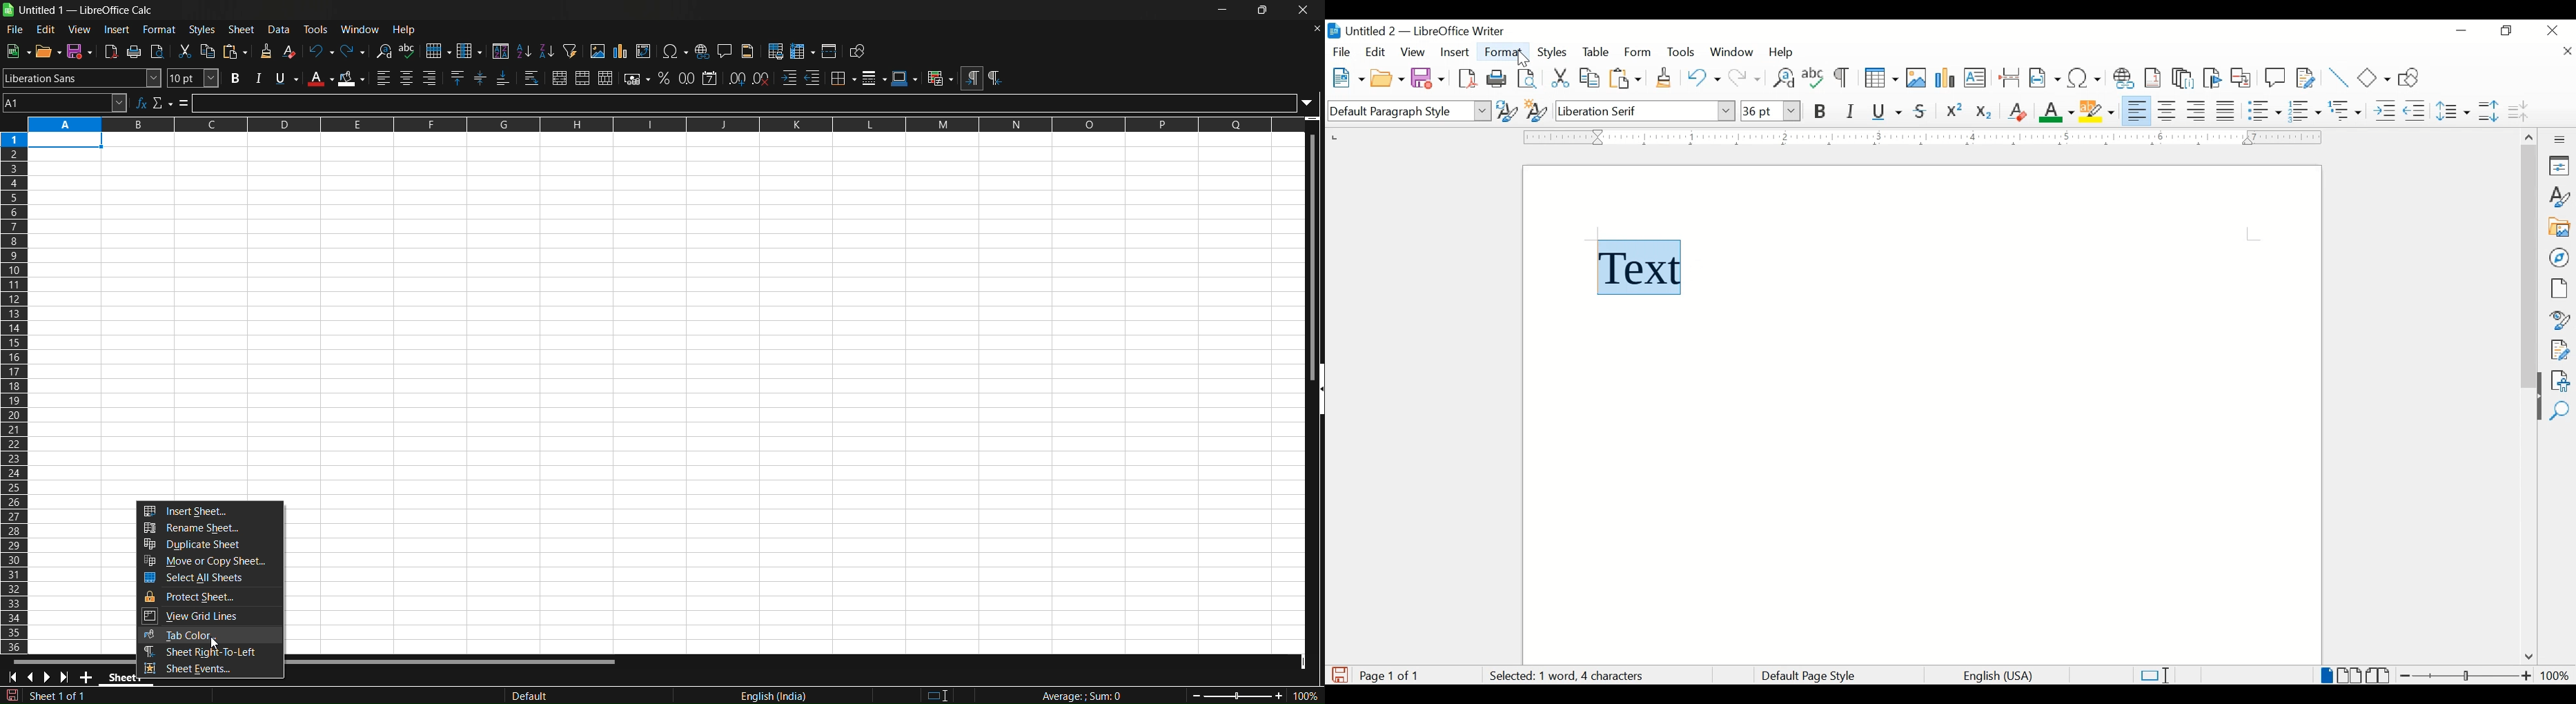  Describe the element at coordinates (2057, 111) in the screenshot. I see `font color` at that location.